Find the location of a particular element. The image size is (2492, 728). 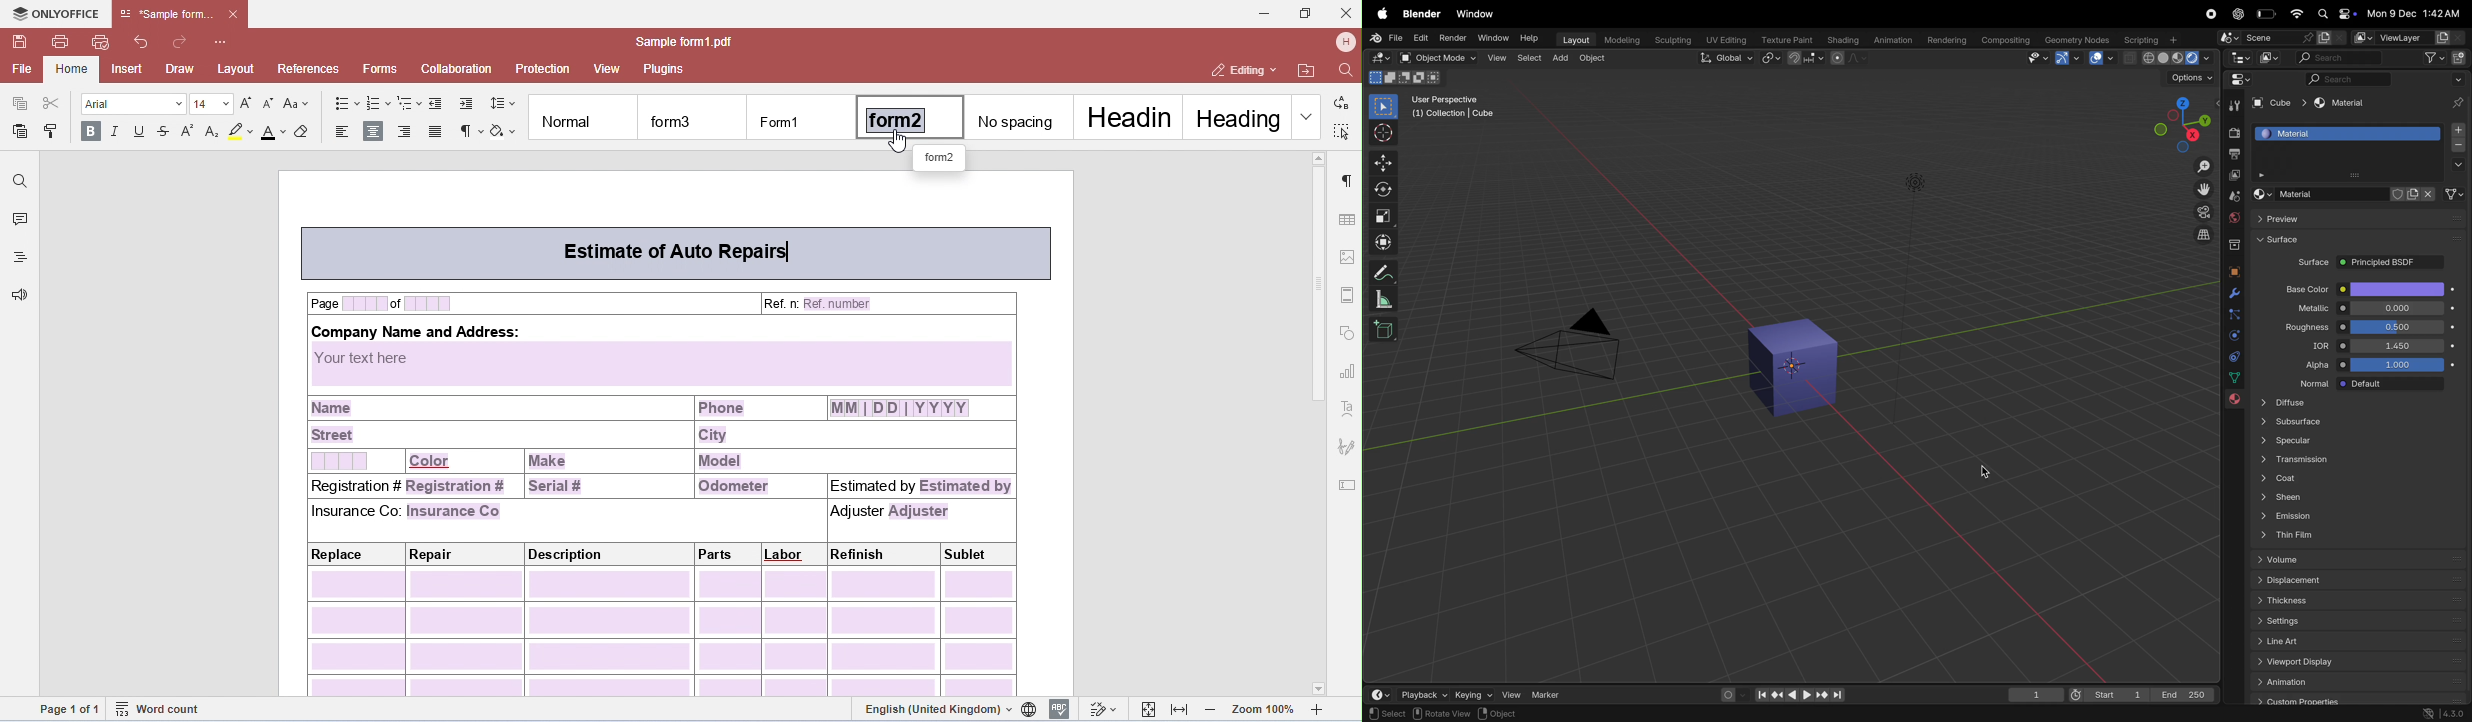

File is located at coordinates (1388, 38).